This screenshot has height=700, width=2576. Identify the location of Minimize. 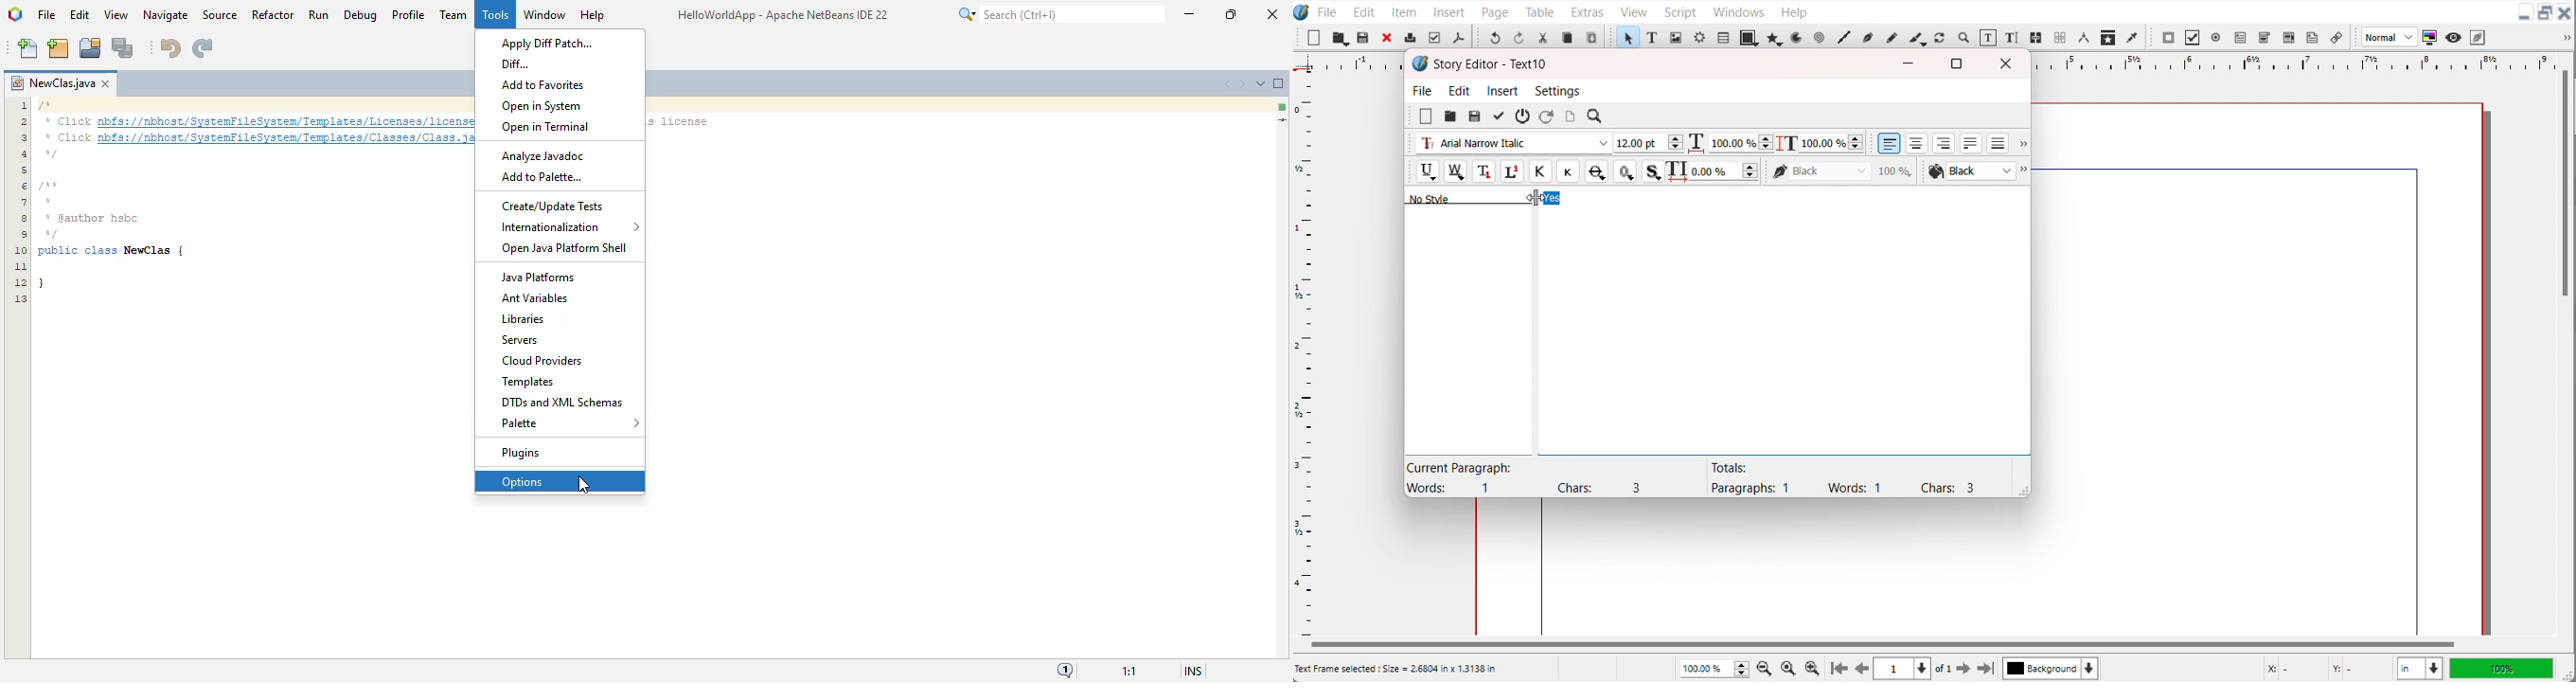
(2524, 13).